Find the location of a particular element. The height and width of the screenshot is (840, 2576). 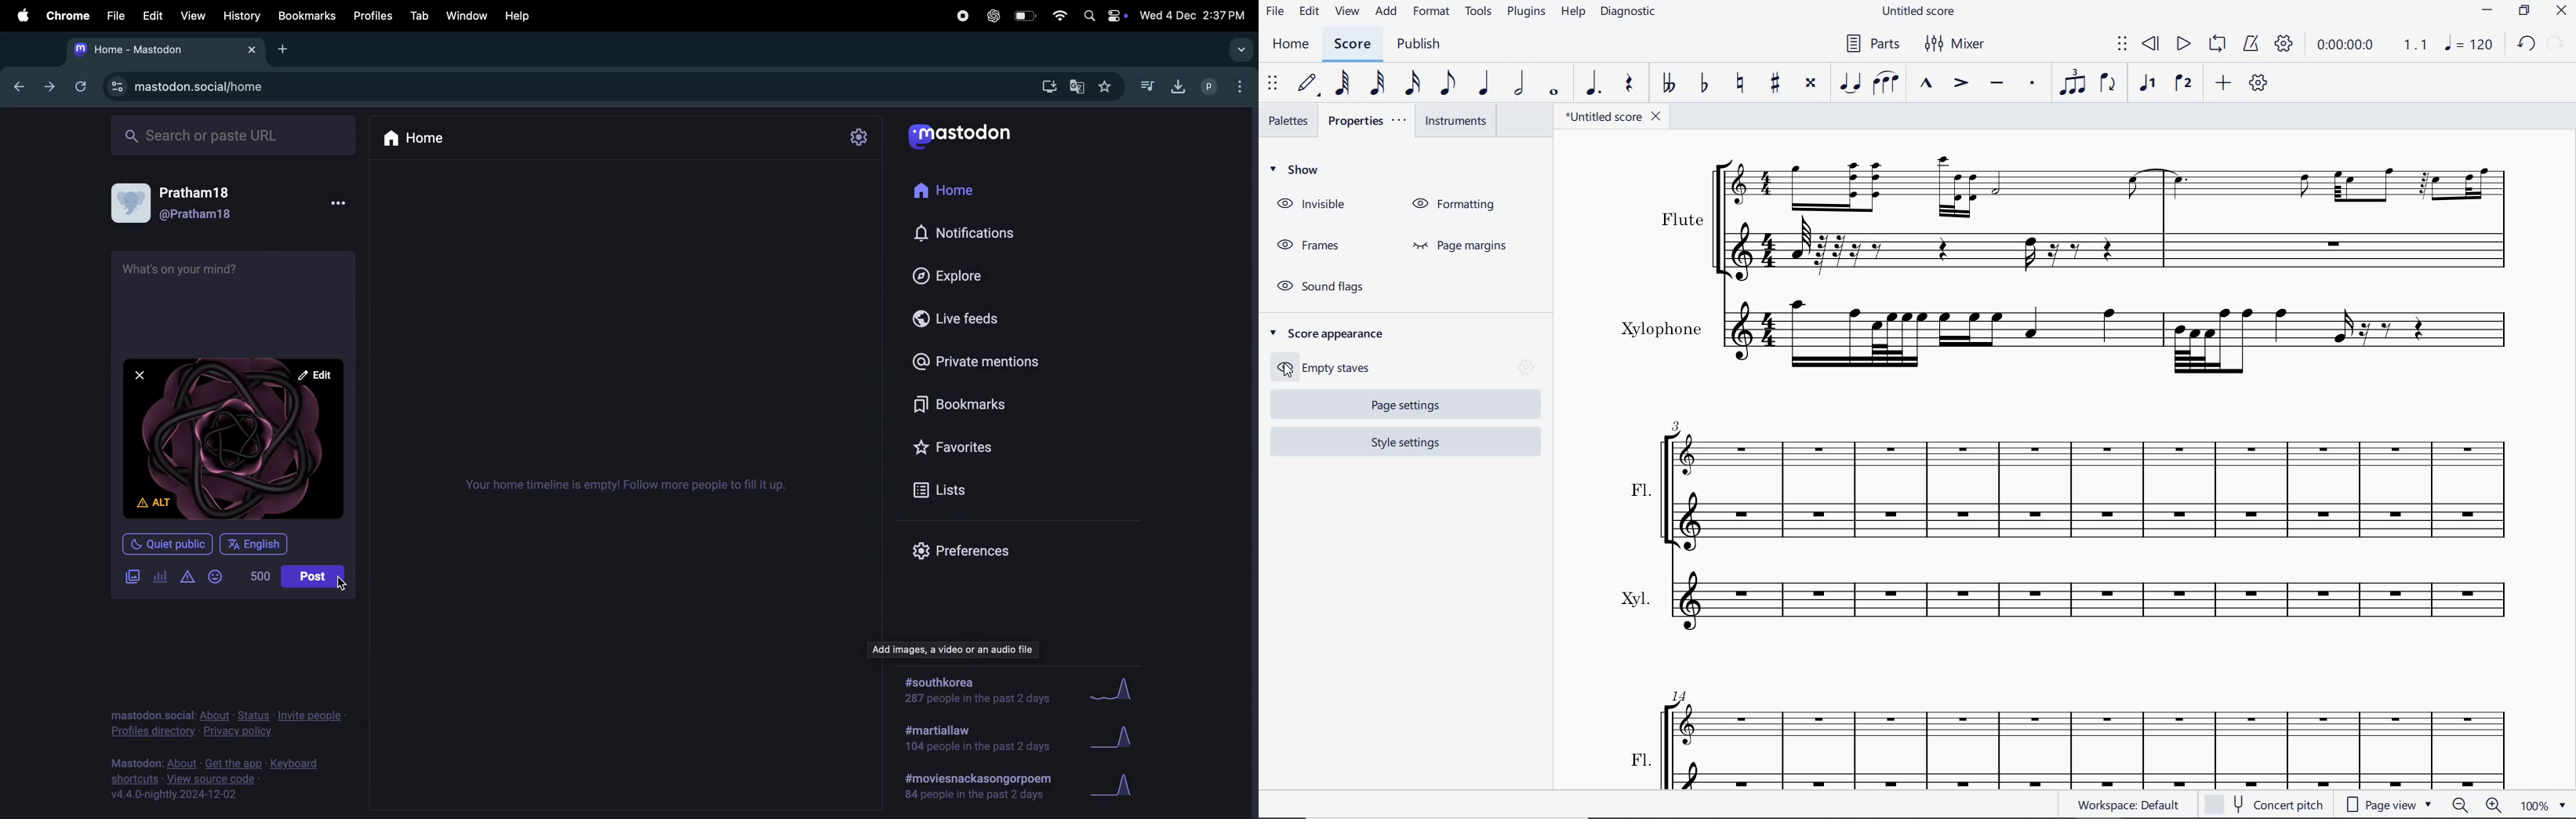

view is located at coordinates (192, 15).